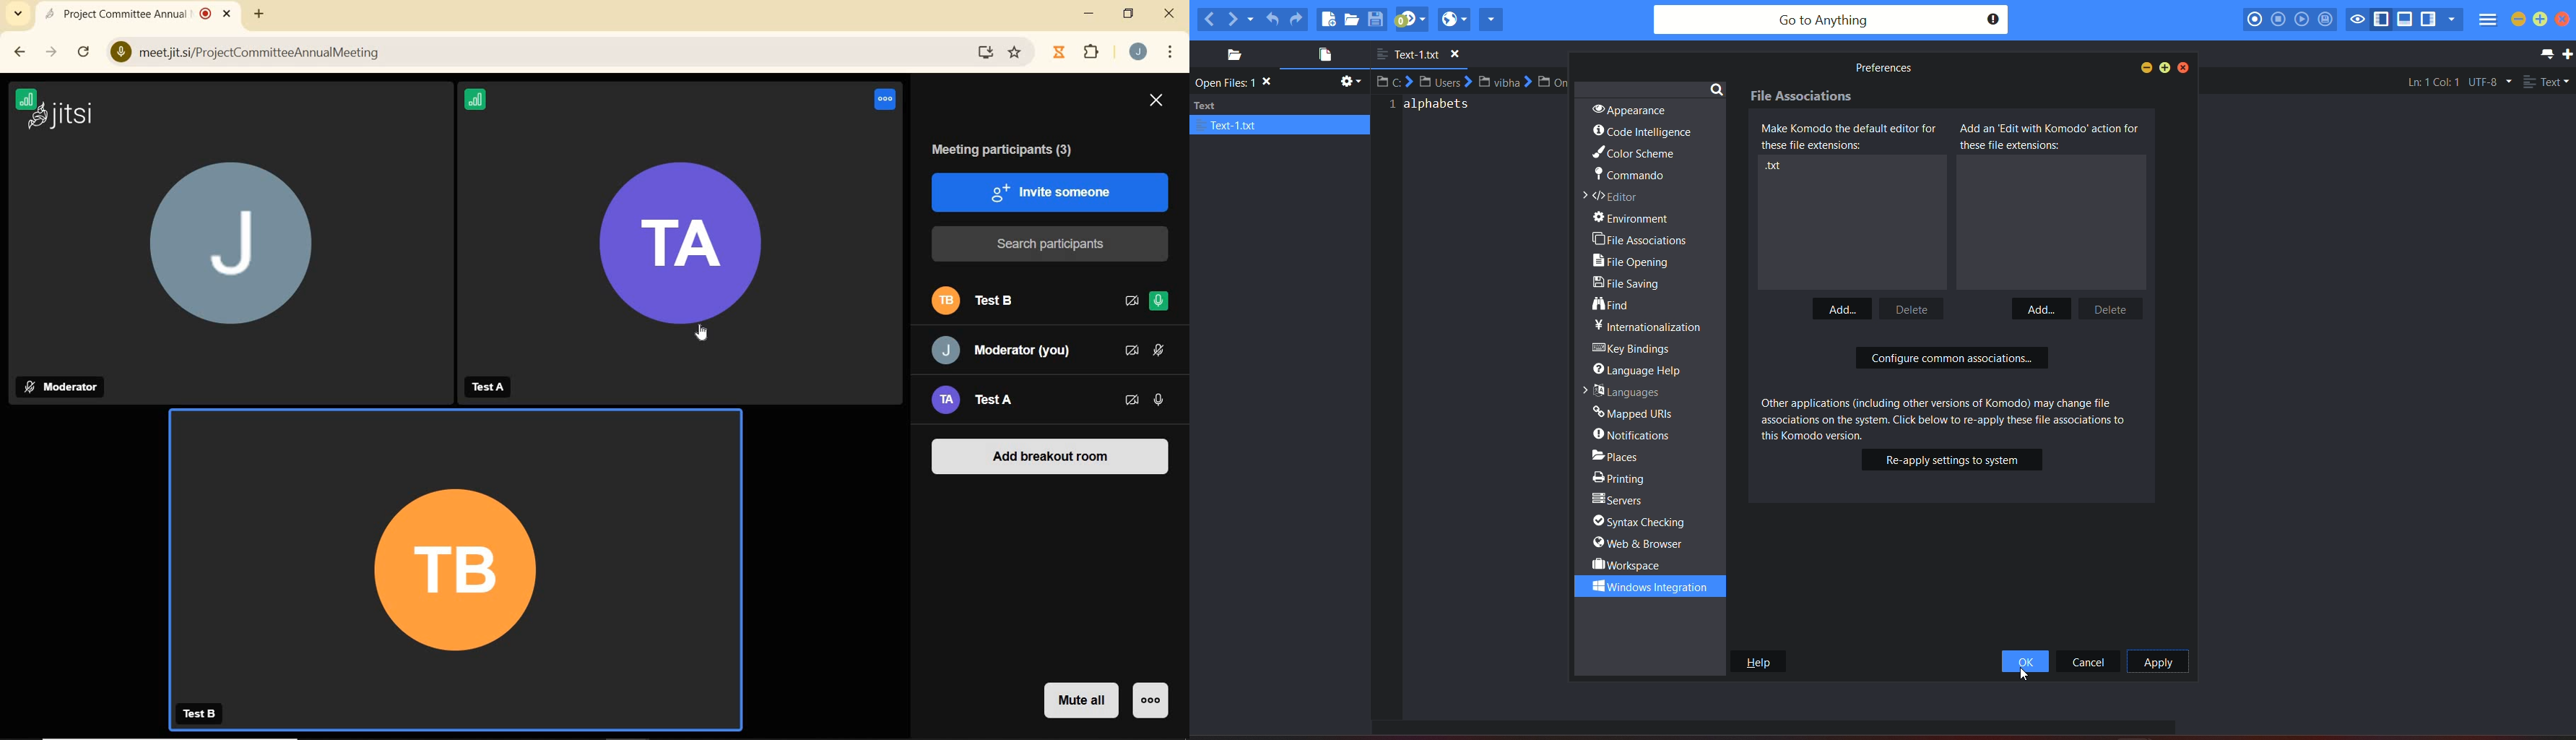 The height and width of the screenshot is (756, 2576). Describe the element at coordinates (2358, 18) in the screenshot. I see `toggle focus mode` at that location.